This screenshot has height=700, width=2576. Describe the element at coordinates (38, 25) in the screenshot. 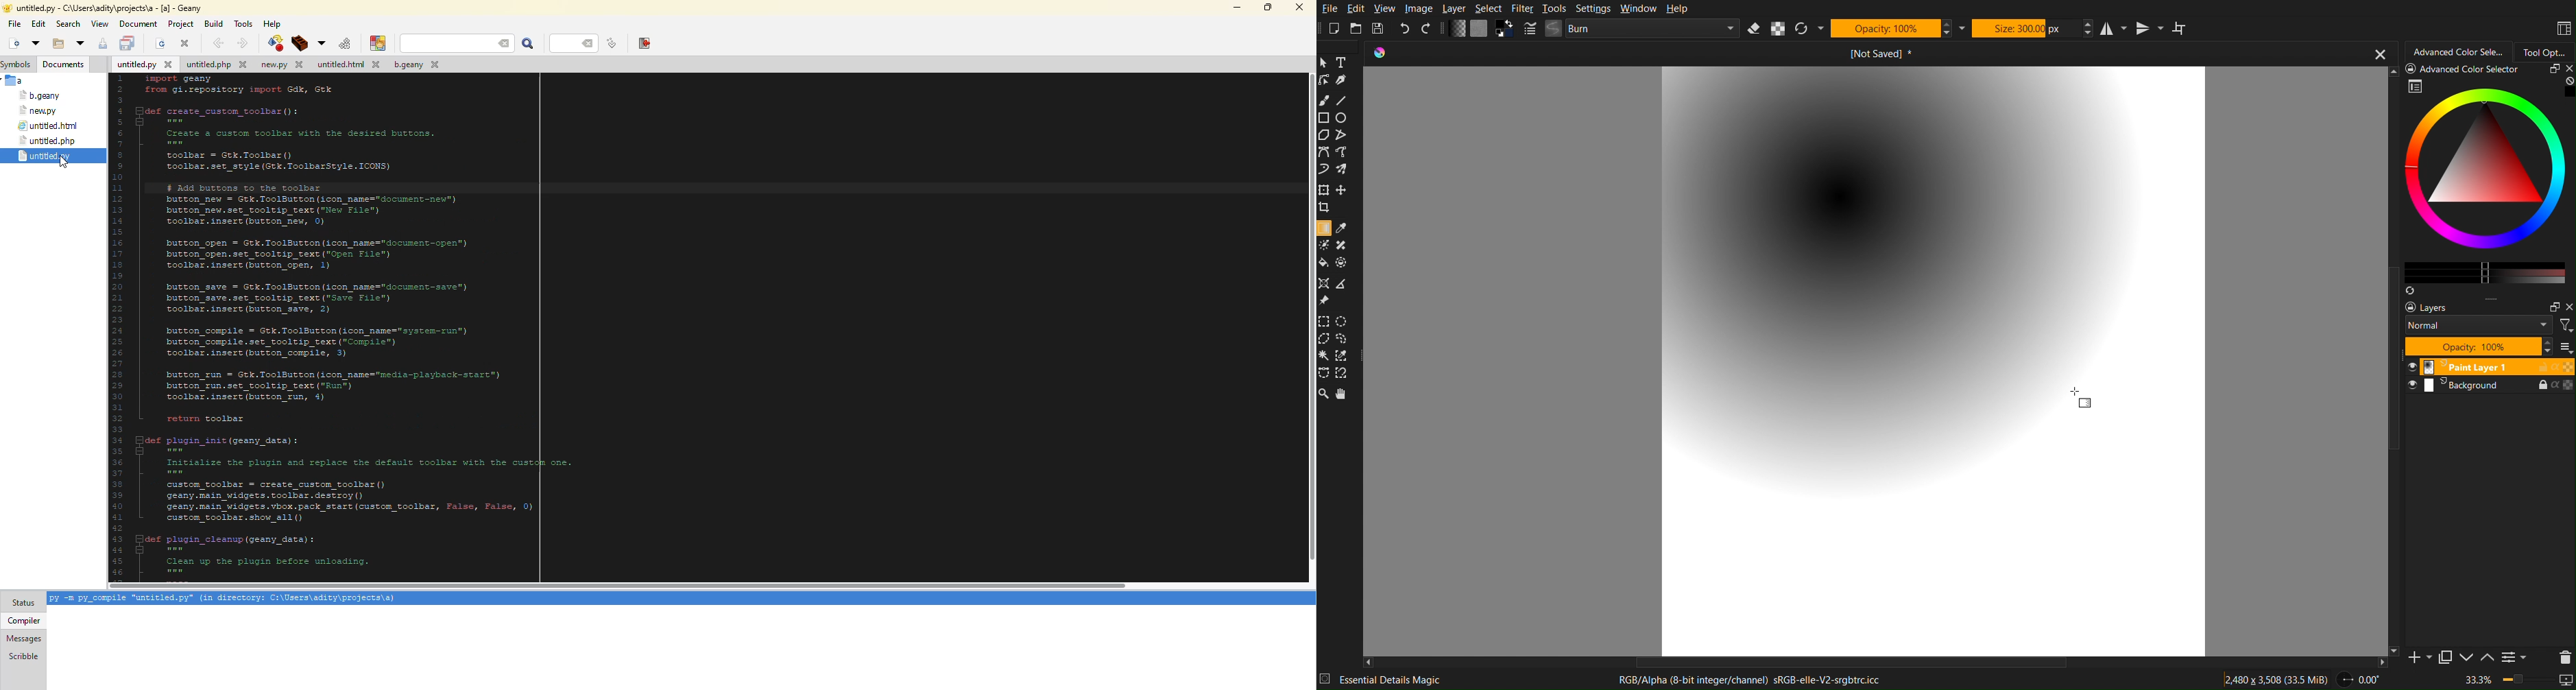

I see `edit` at that location.